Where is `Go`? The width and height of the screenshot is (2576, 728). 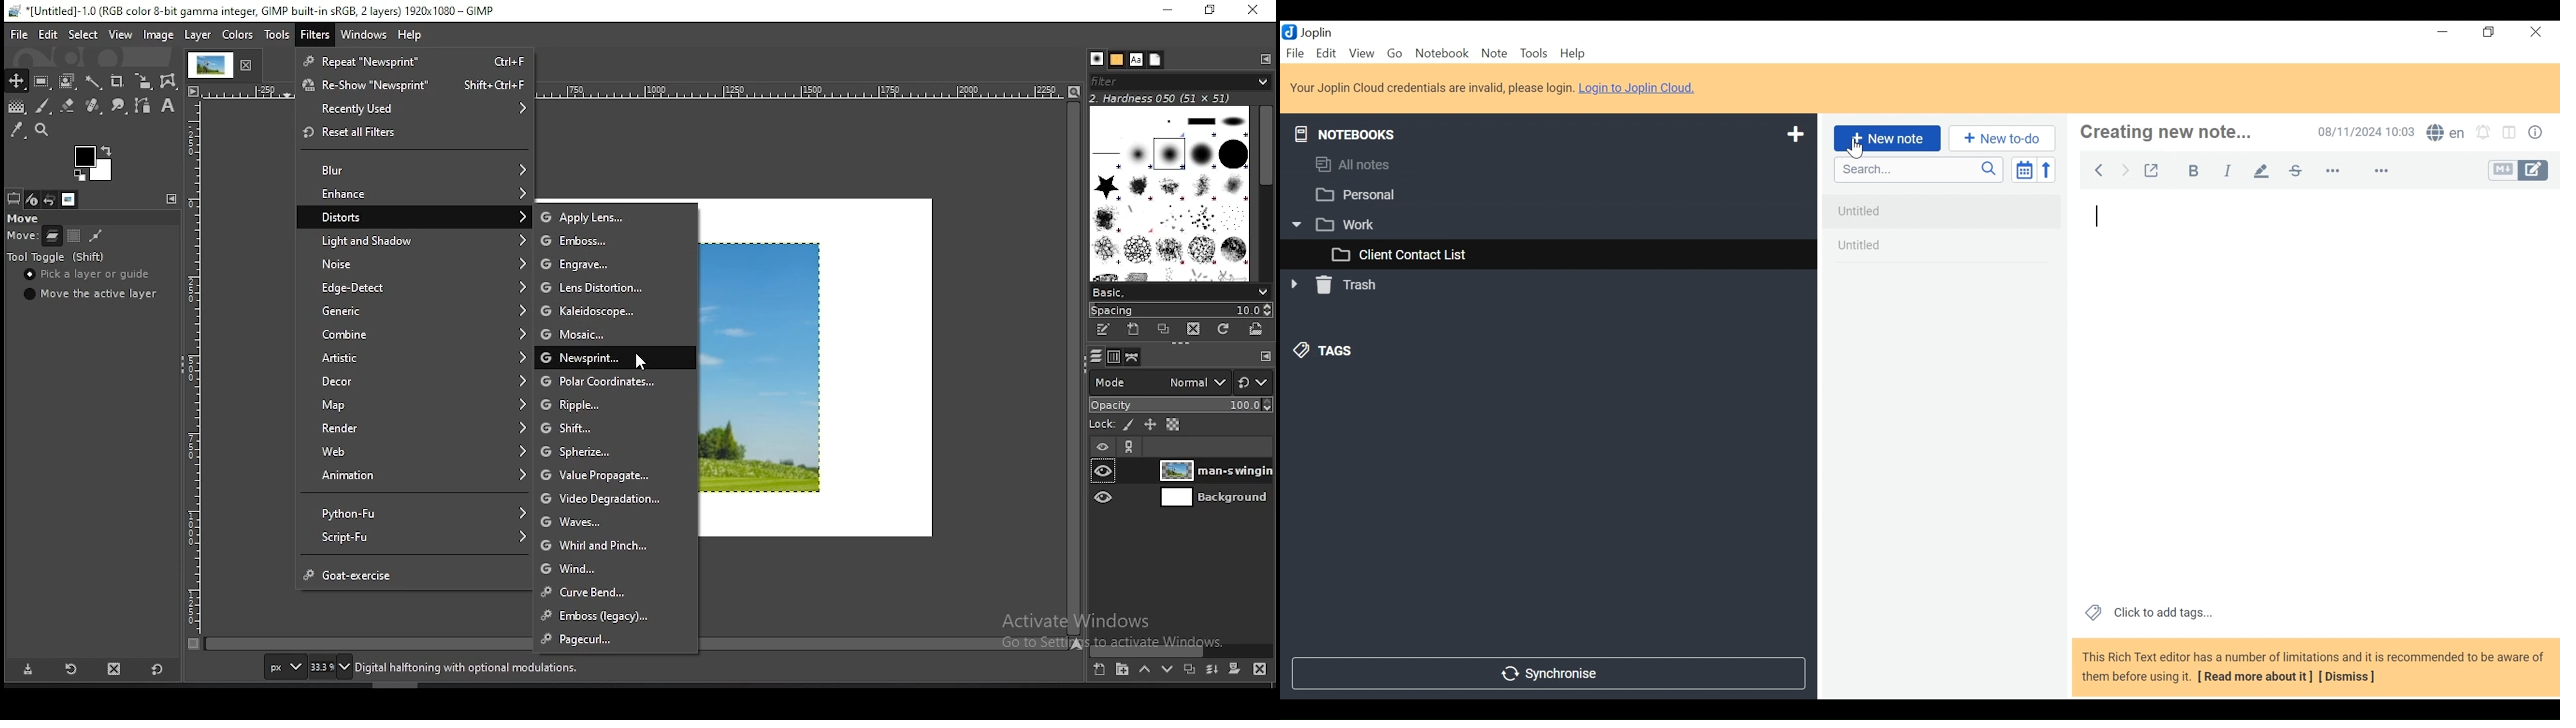 Go is located at coordinates (1394, 54).